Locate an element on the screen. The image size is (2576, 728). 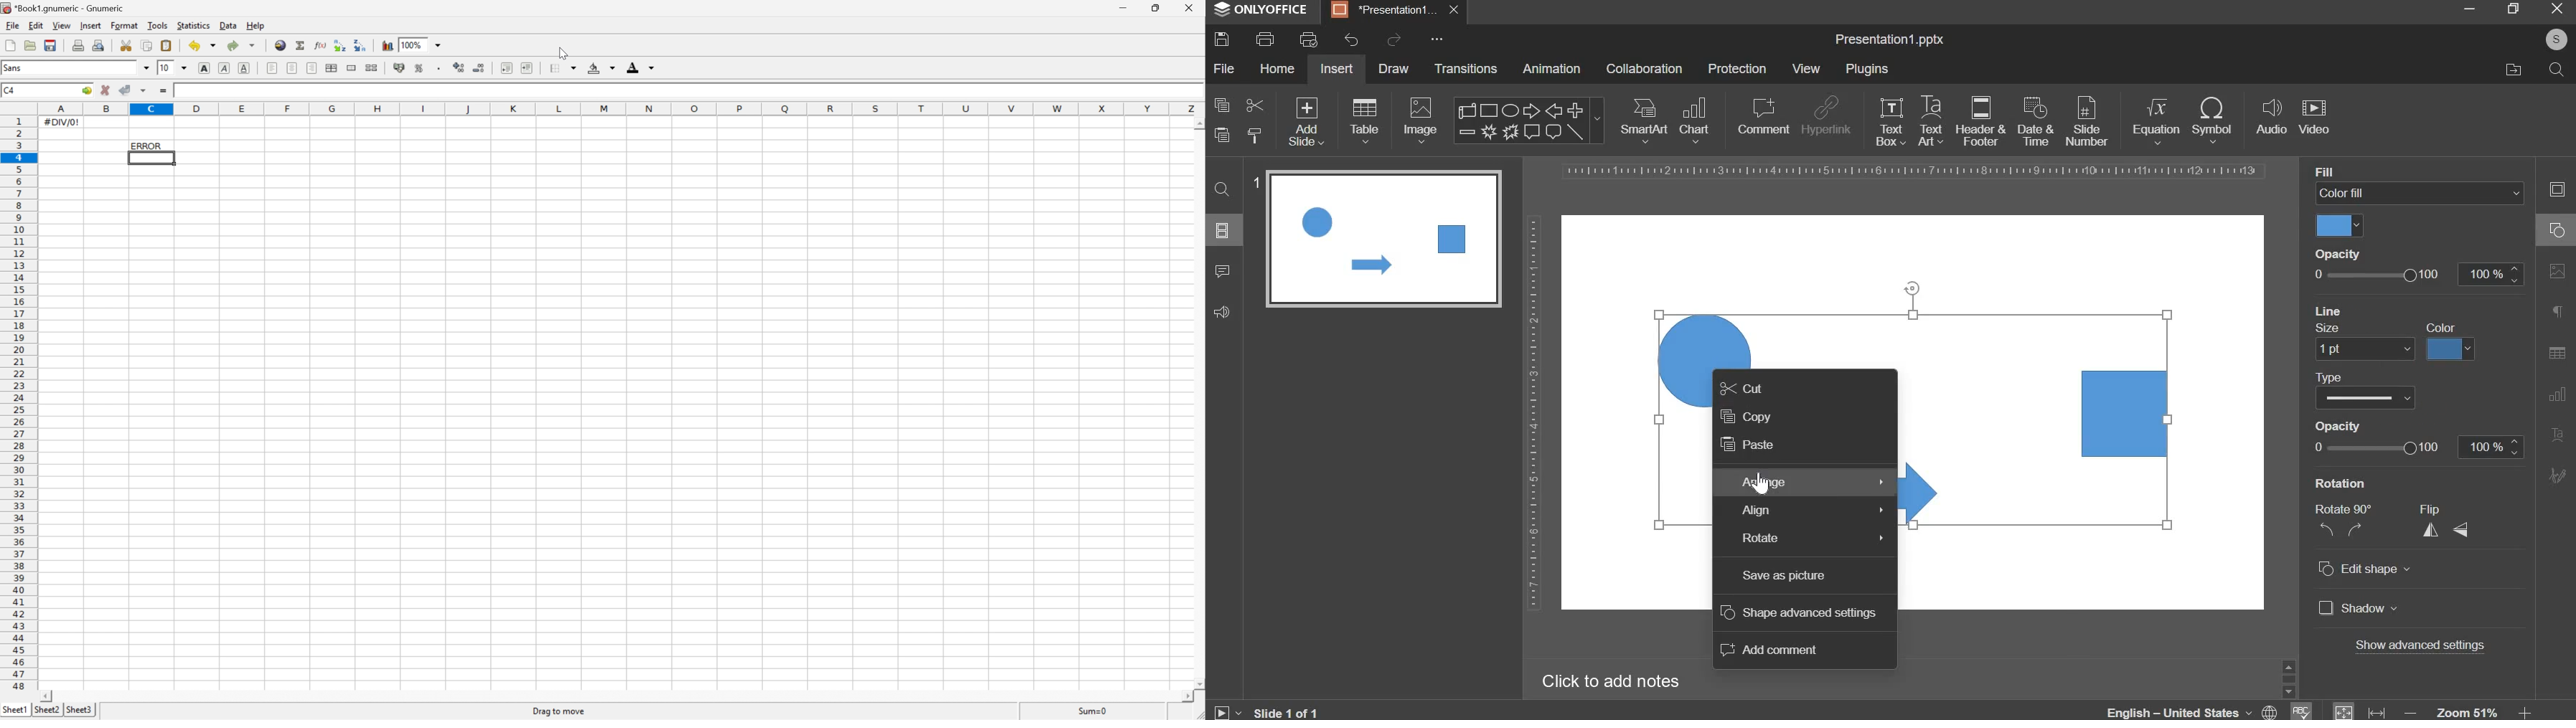
signature  is located at coordinates (2557, 475).